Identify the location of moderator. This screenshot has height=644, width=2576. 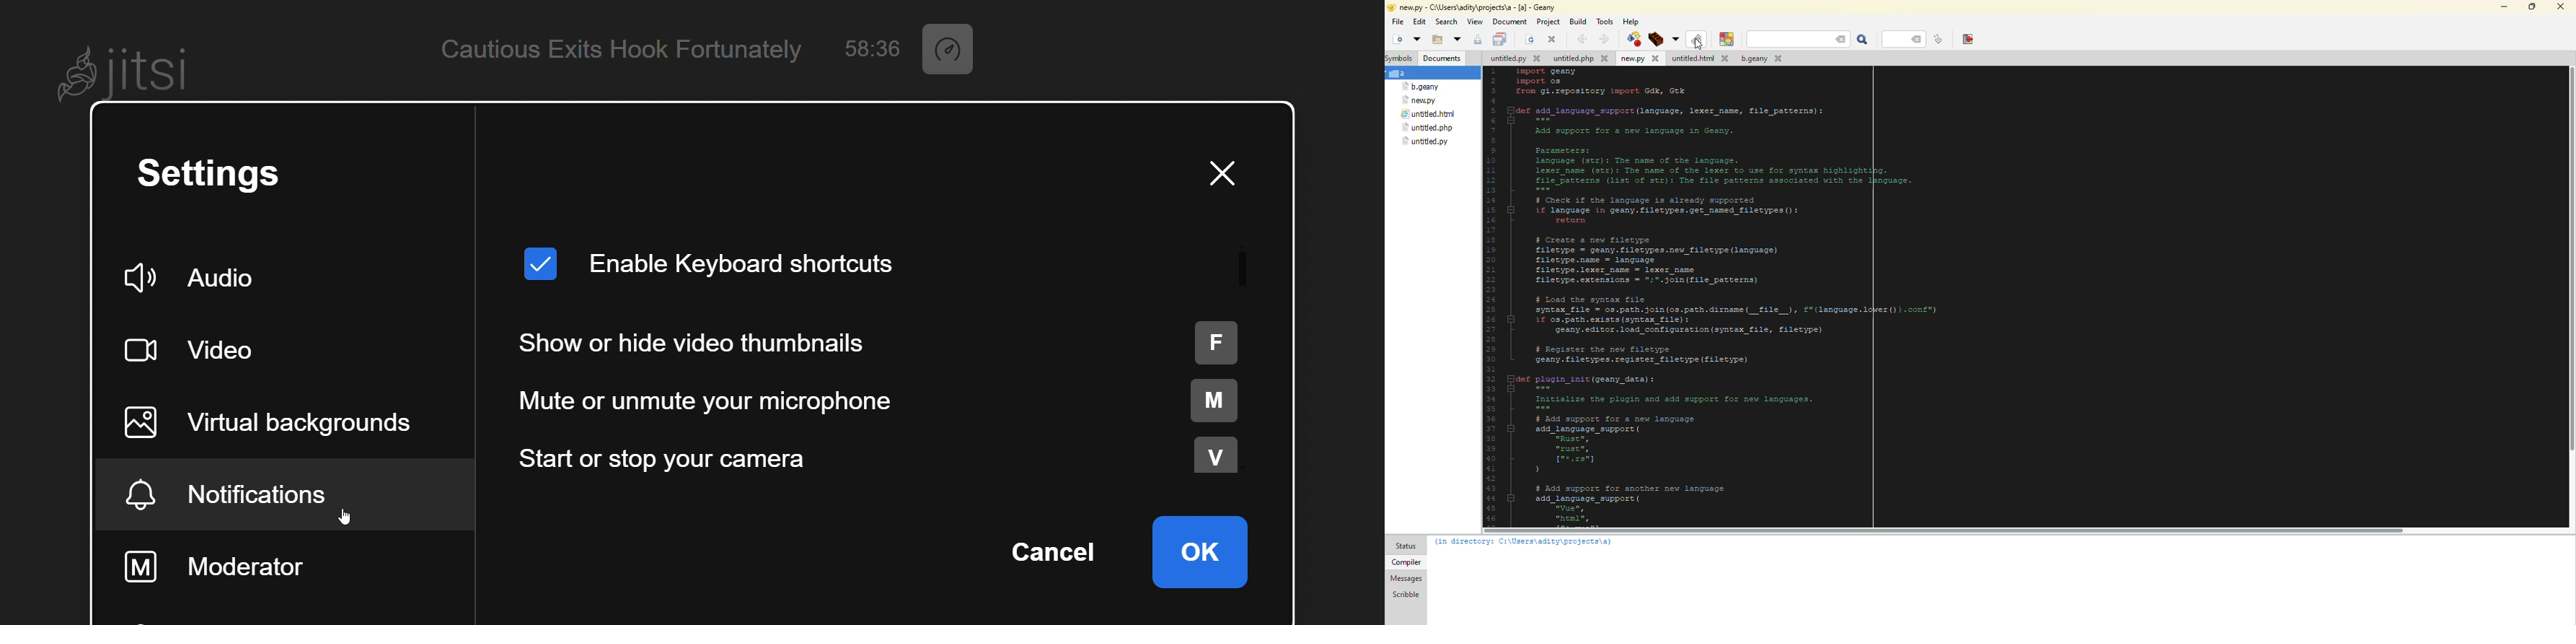
(239, 567).